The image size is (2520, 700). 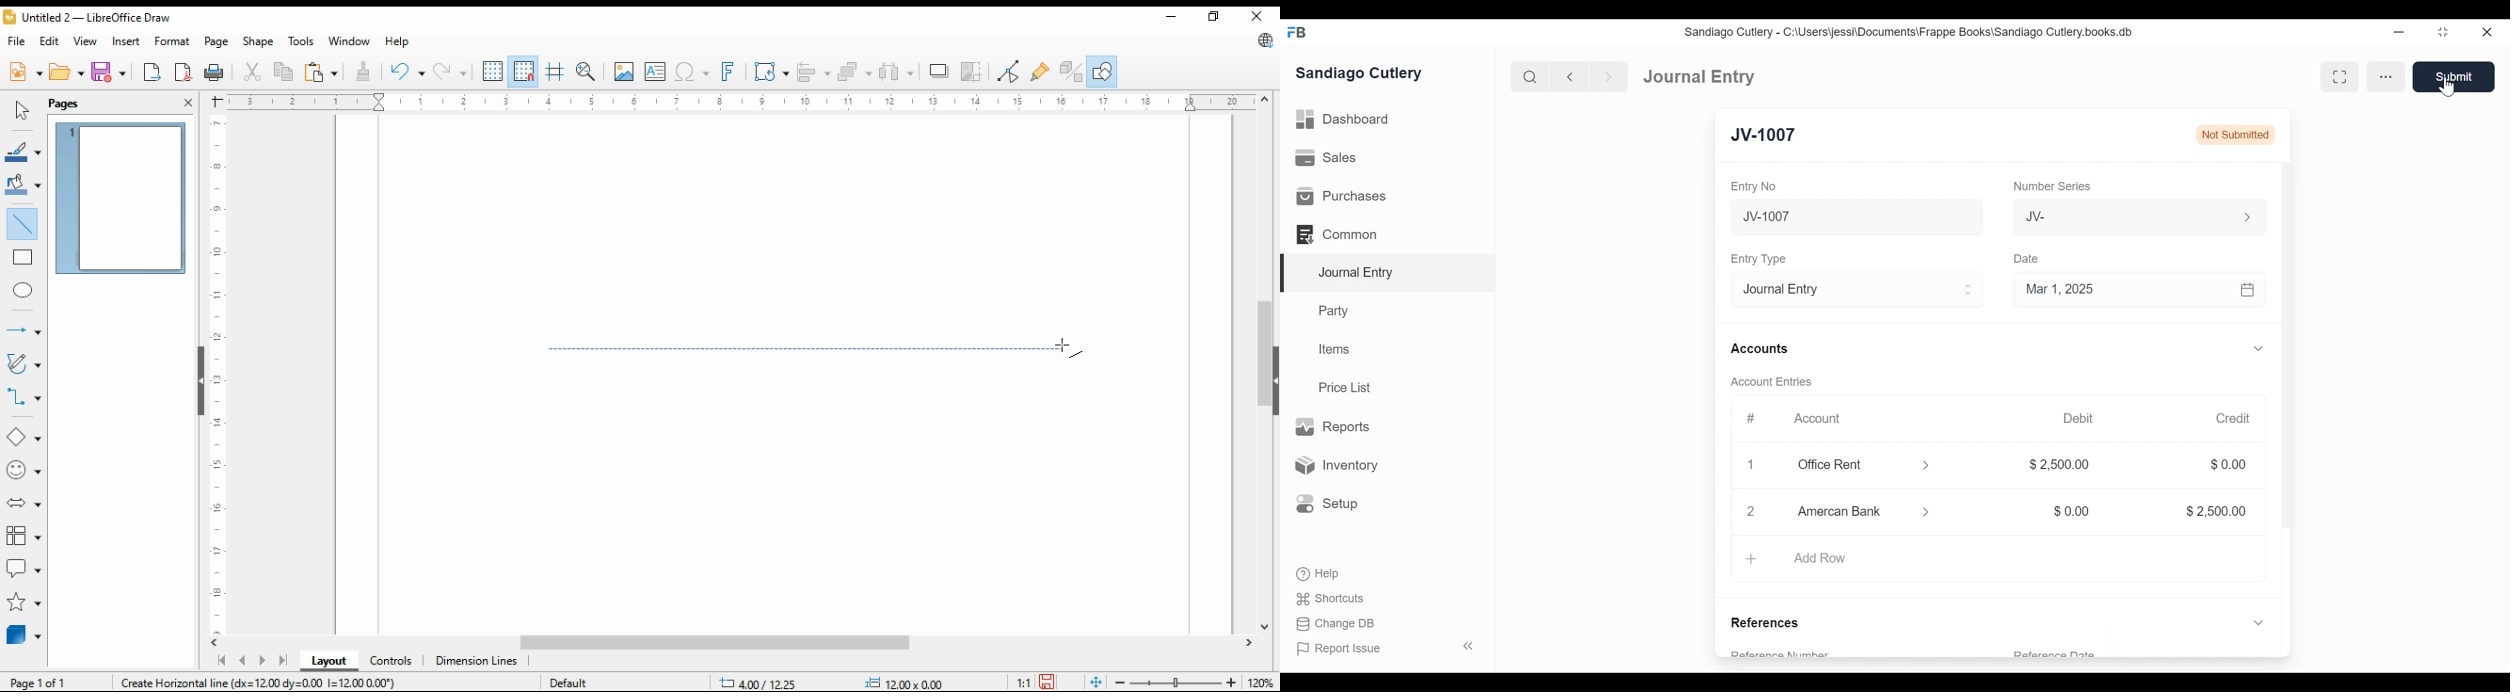 I want to click on dimension lines, so click(x=477, y=662).